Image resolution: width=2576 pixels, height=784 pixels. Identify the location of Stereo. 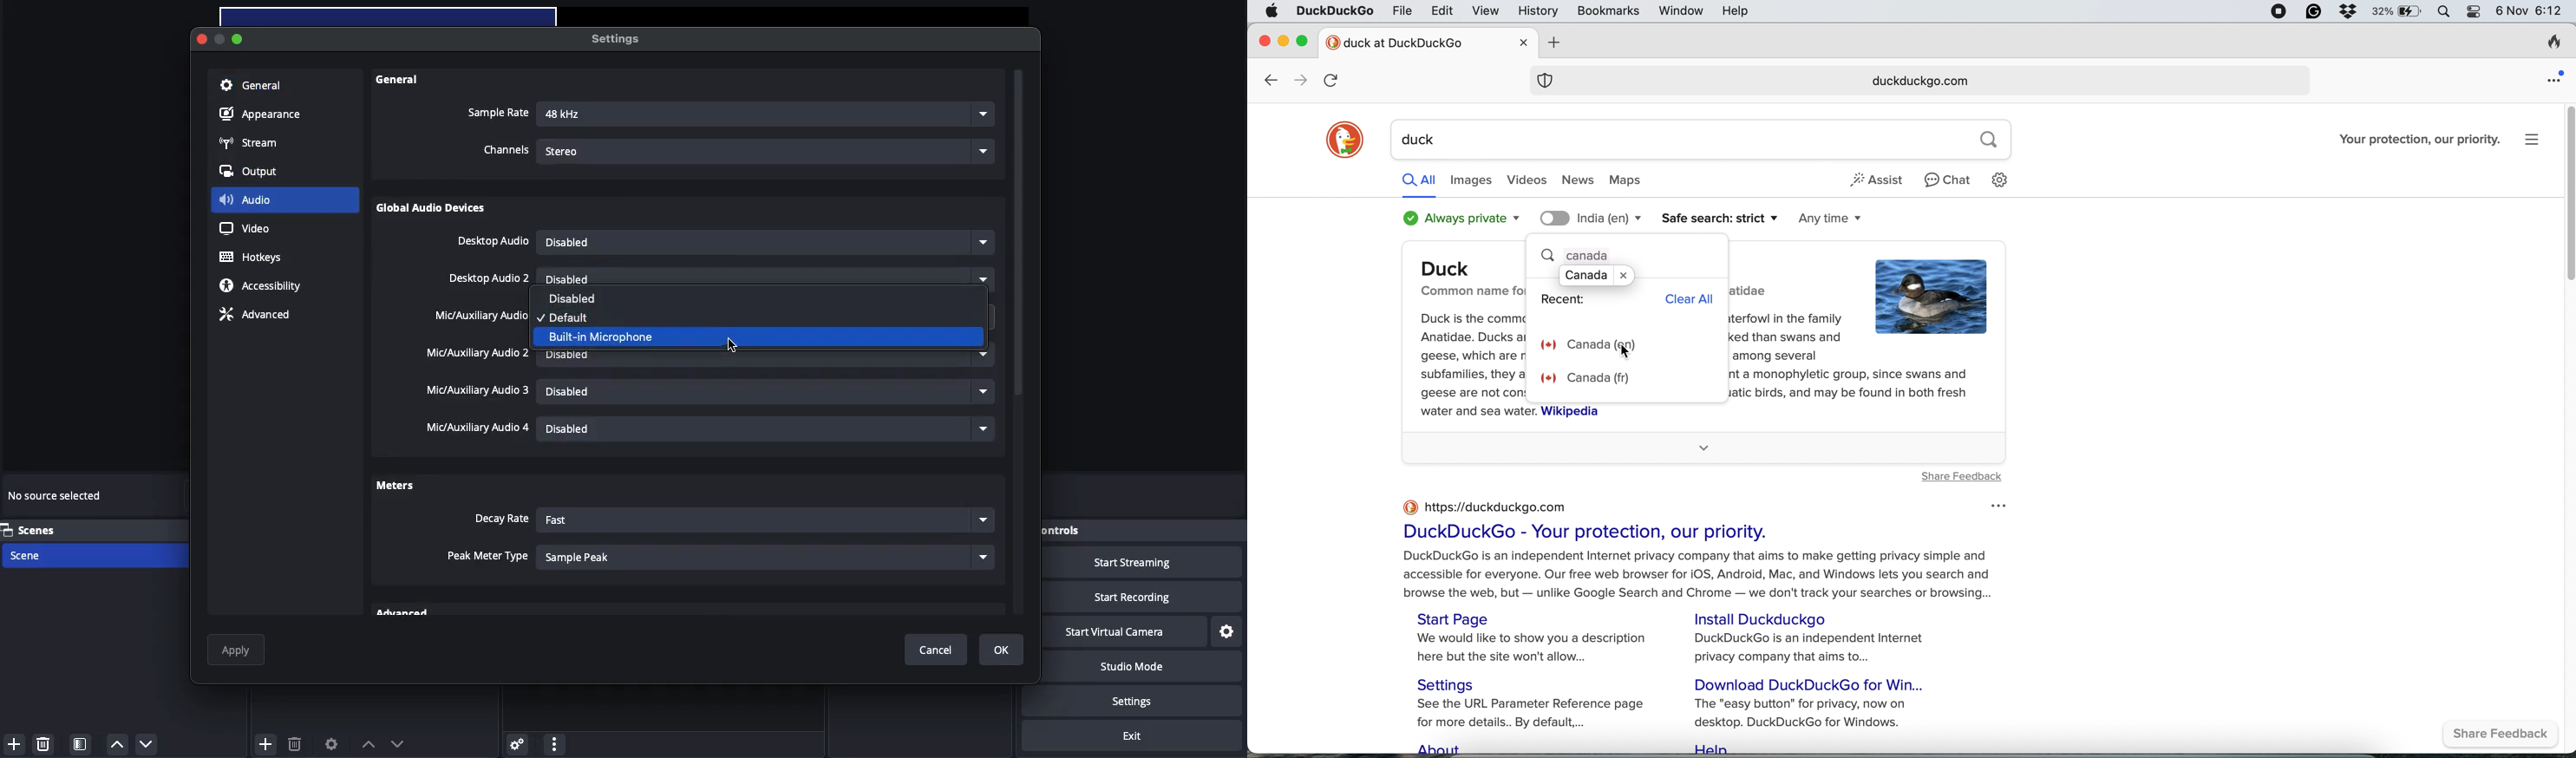
(768, 149).